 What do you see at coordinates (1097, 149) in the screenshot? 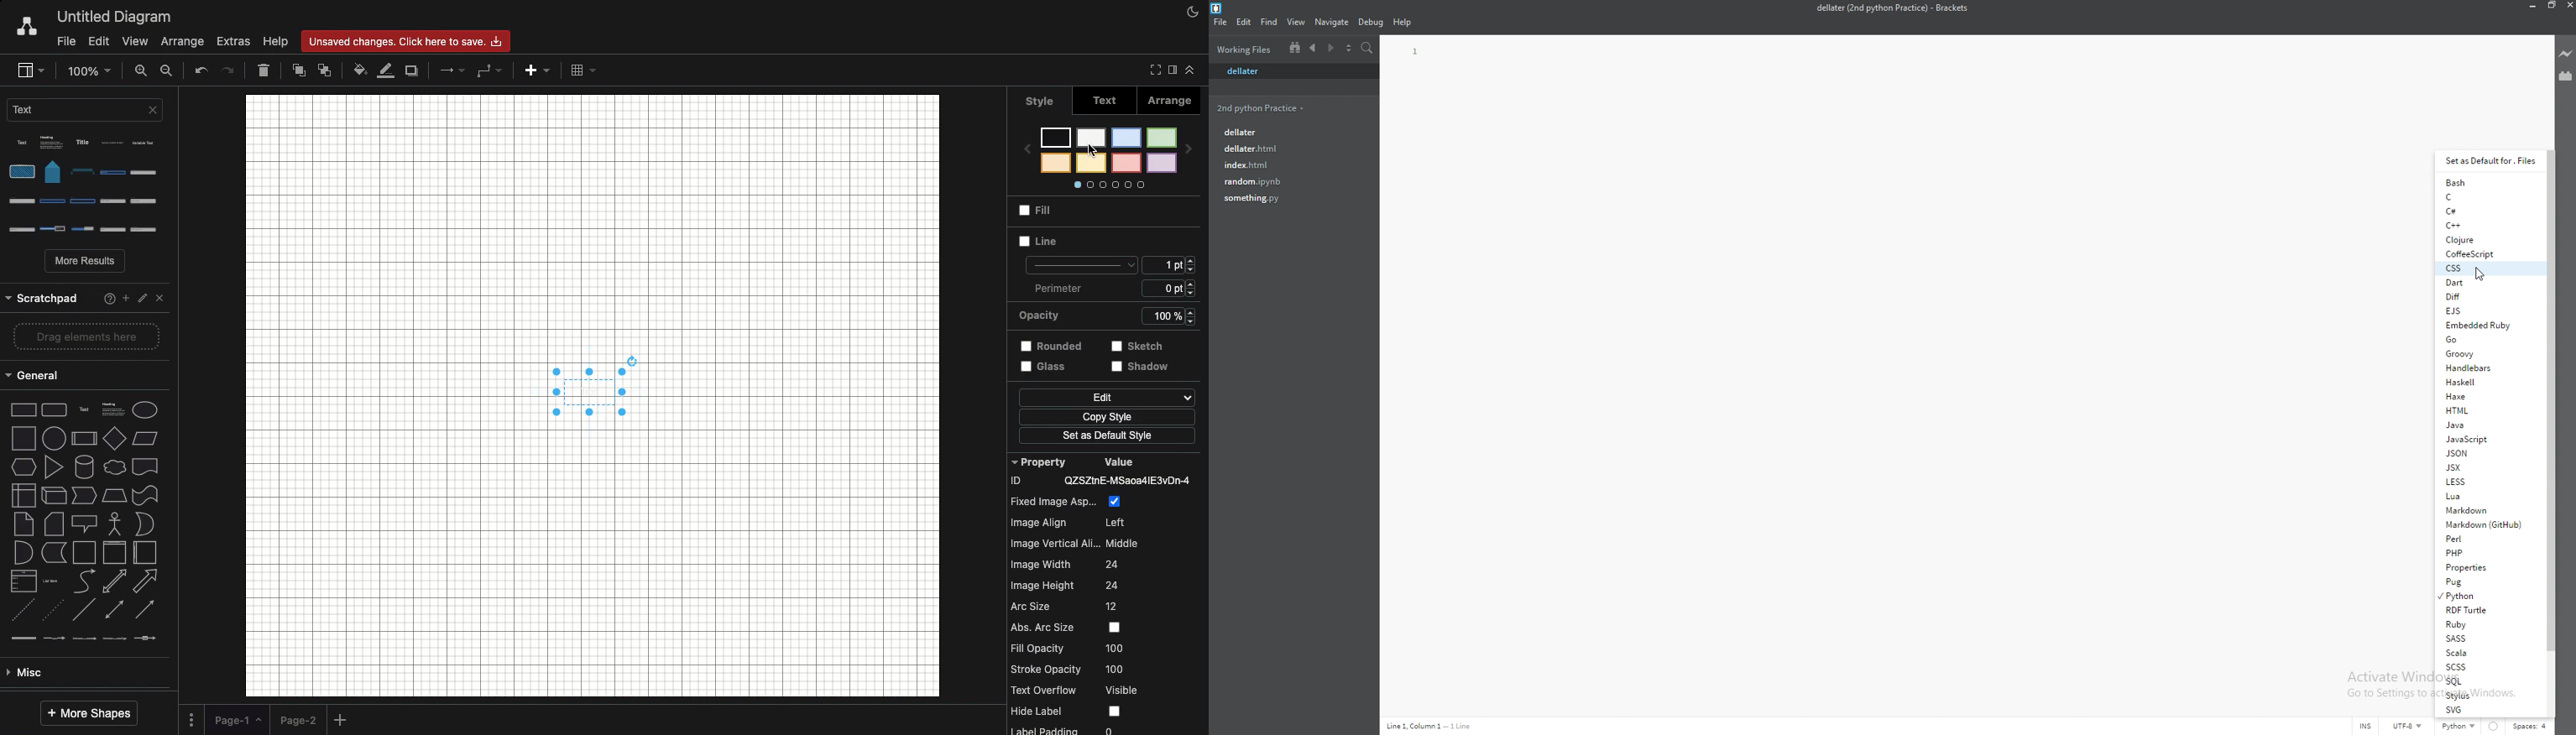
I see `cursor` at bounding box center [1097, 149].